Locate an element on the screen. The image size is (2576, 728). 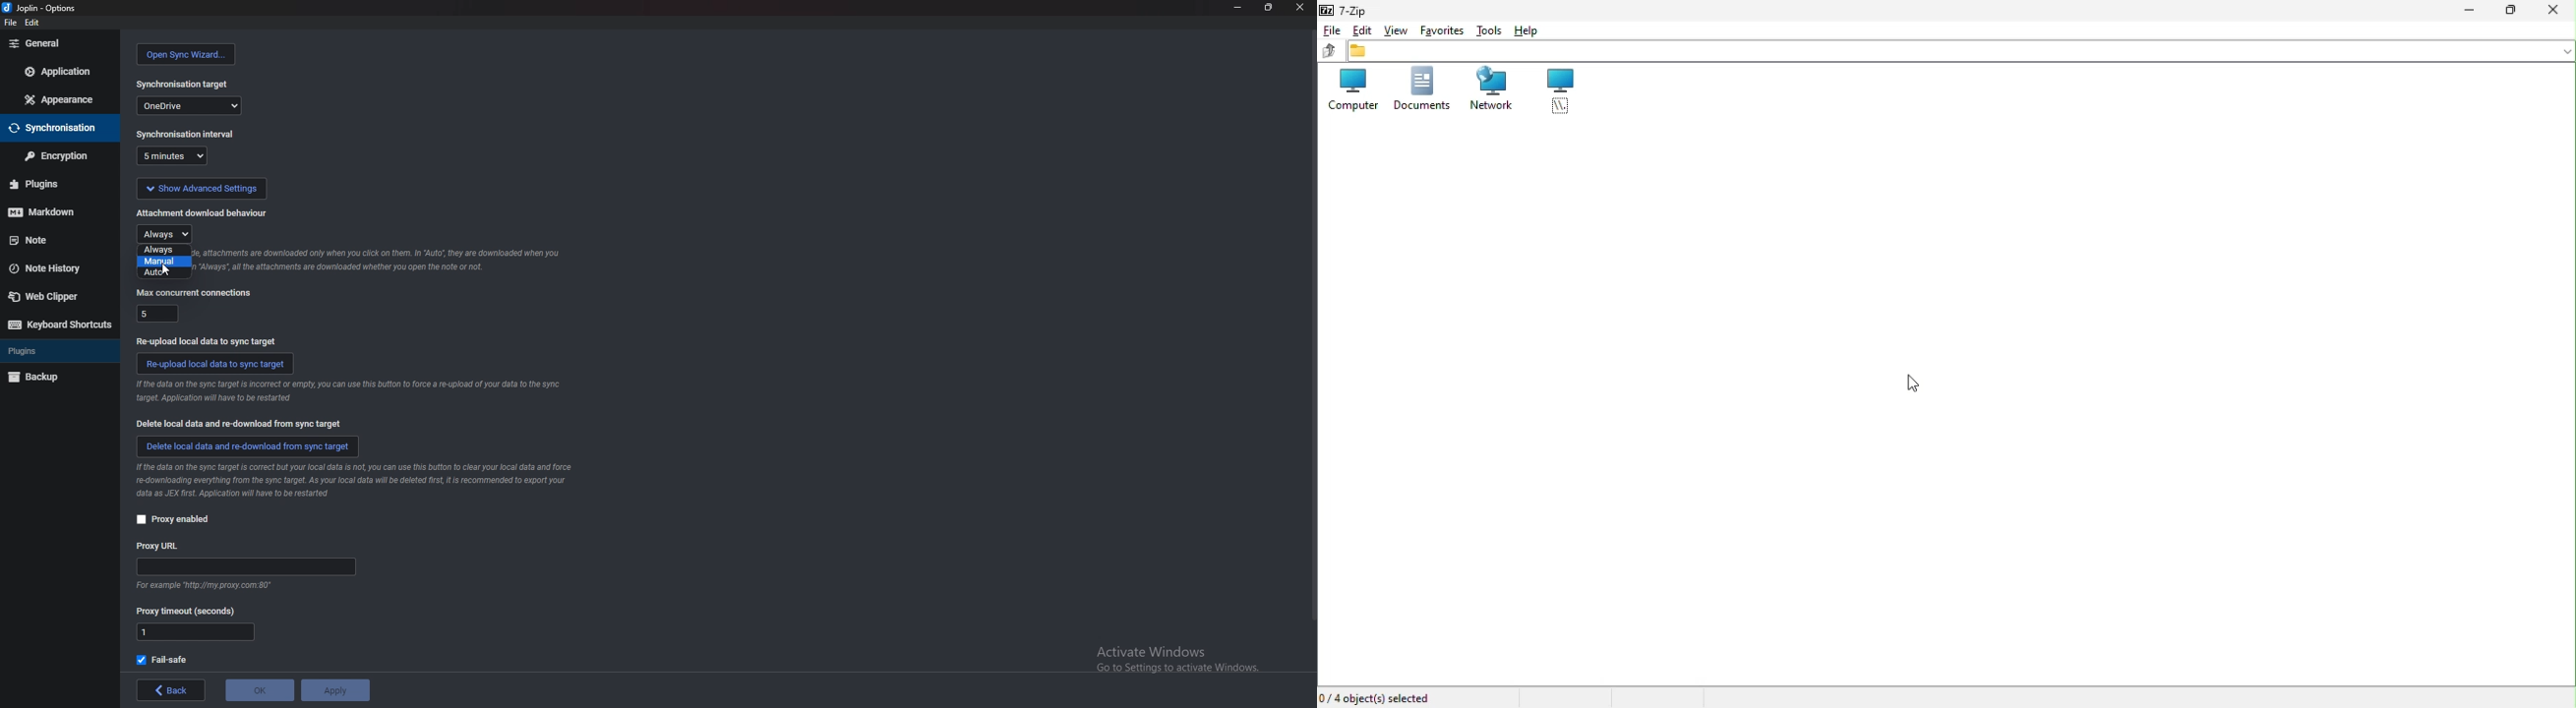
delete local data and re download from sync target is located at coordinates (250, 447).